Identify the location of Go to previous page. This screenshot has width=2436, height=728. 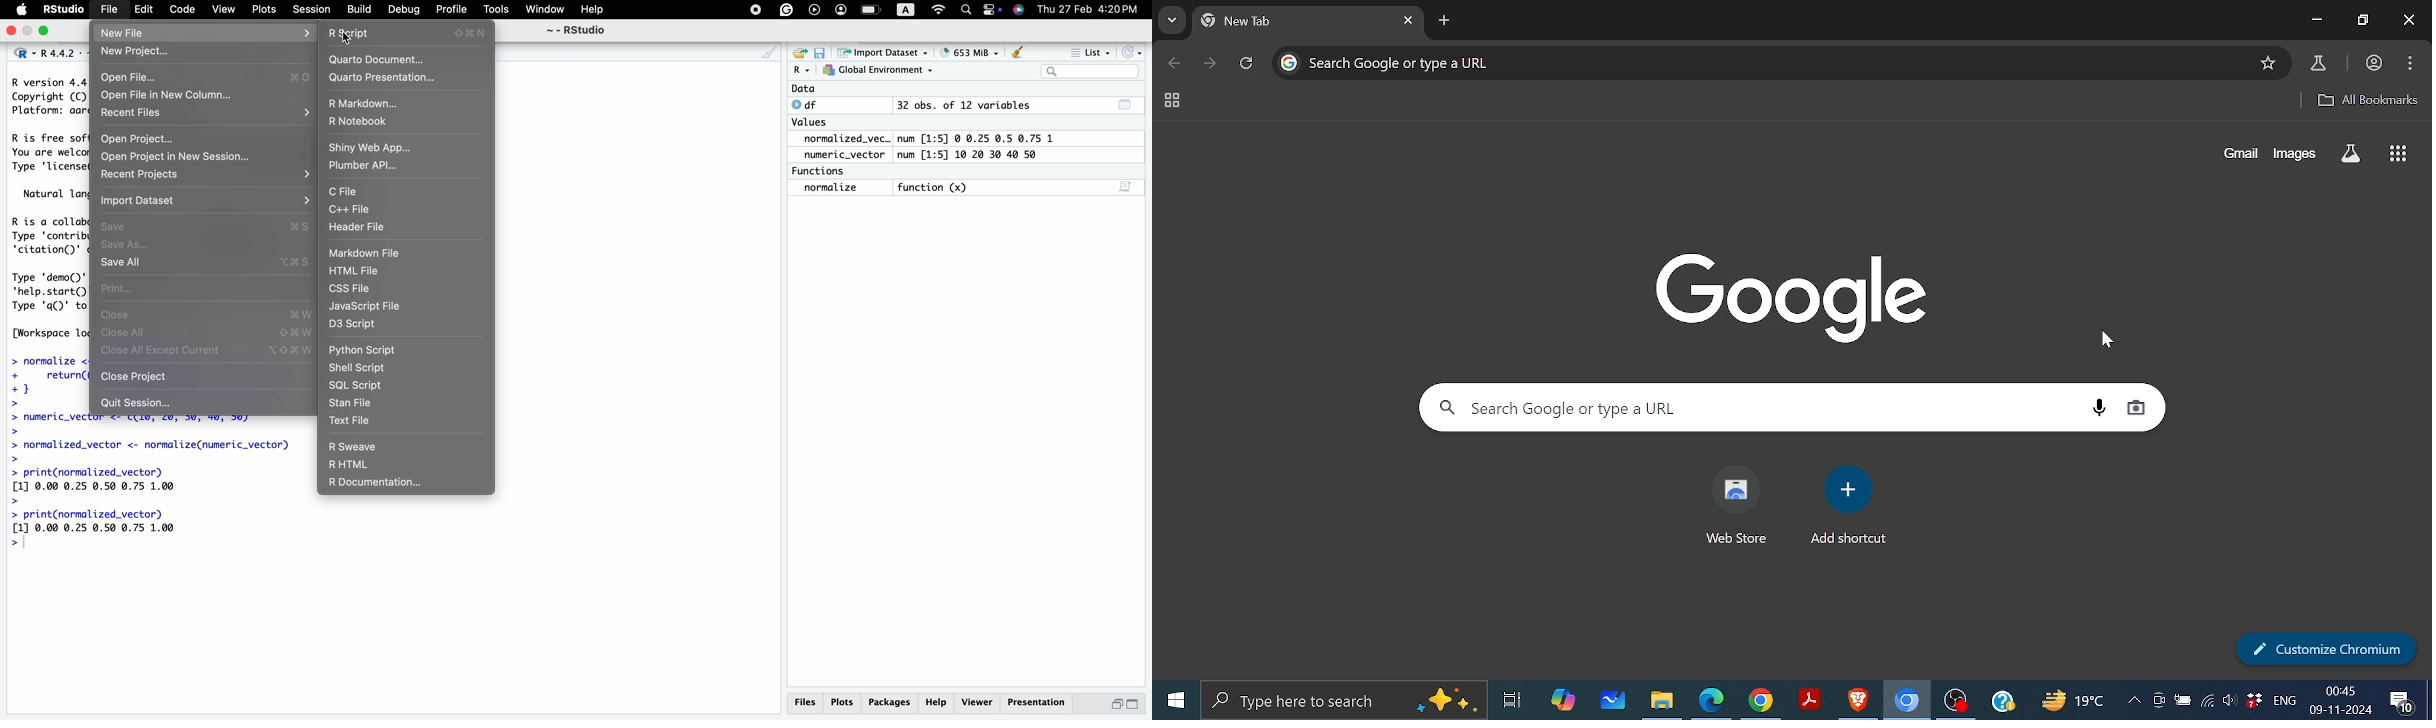
(1176, 62).